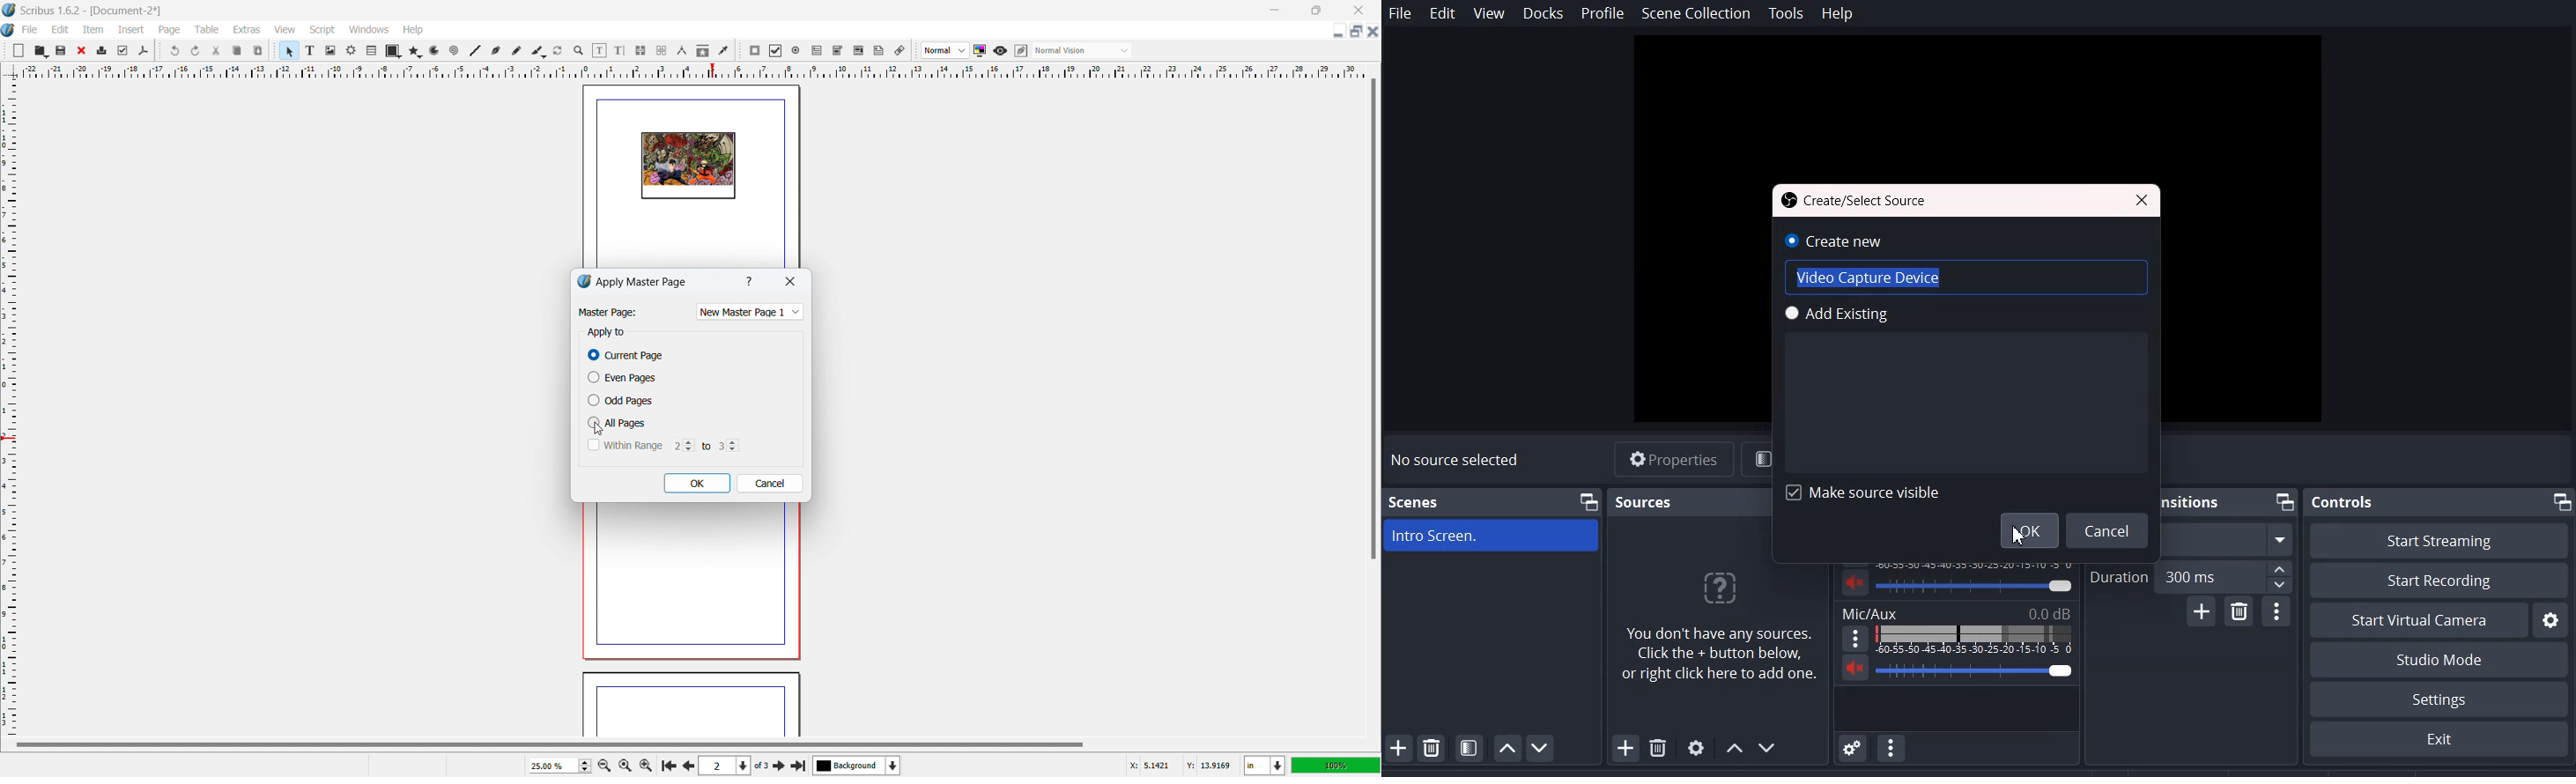  I want to click on zoom in by the stepping value in tool preference, so click(646, 764).